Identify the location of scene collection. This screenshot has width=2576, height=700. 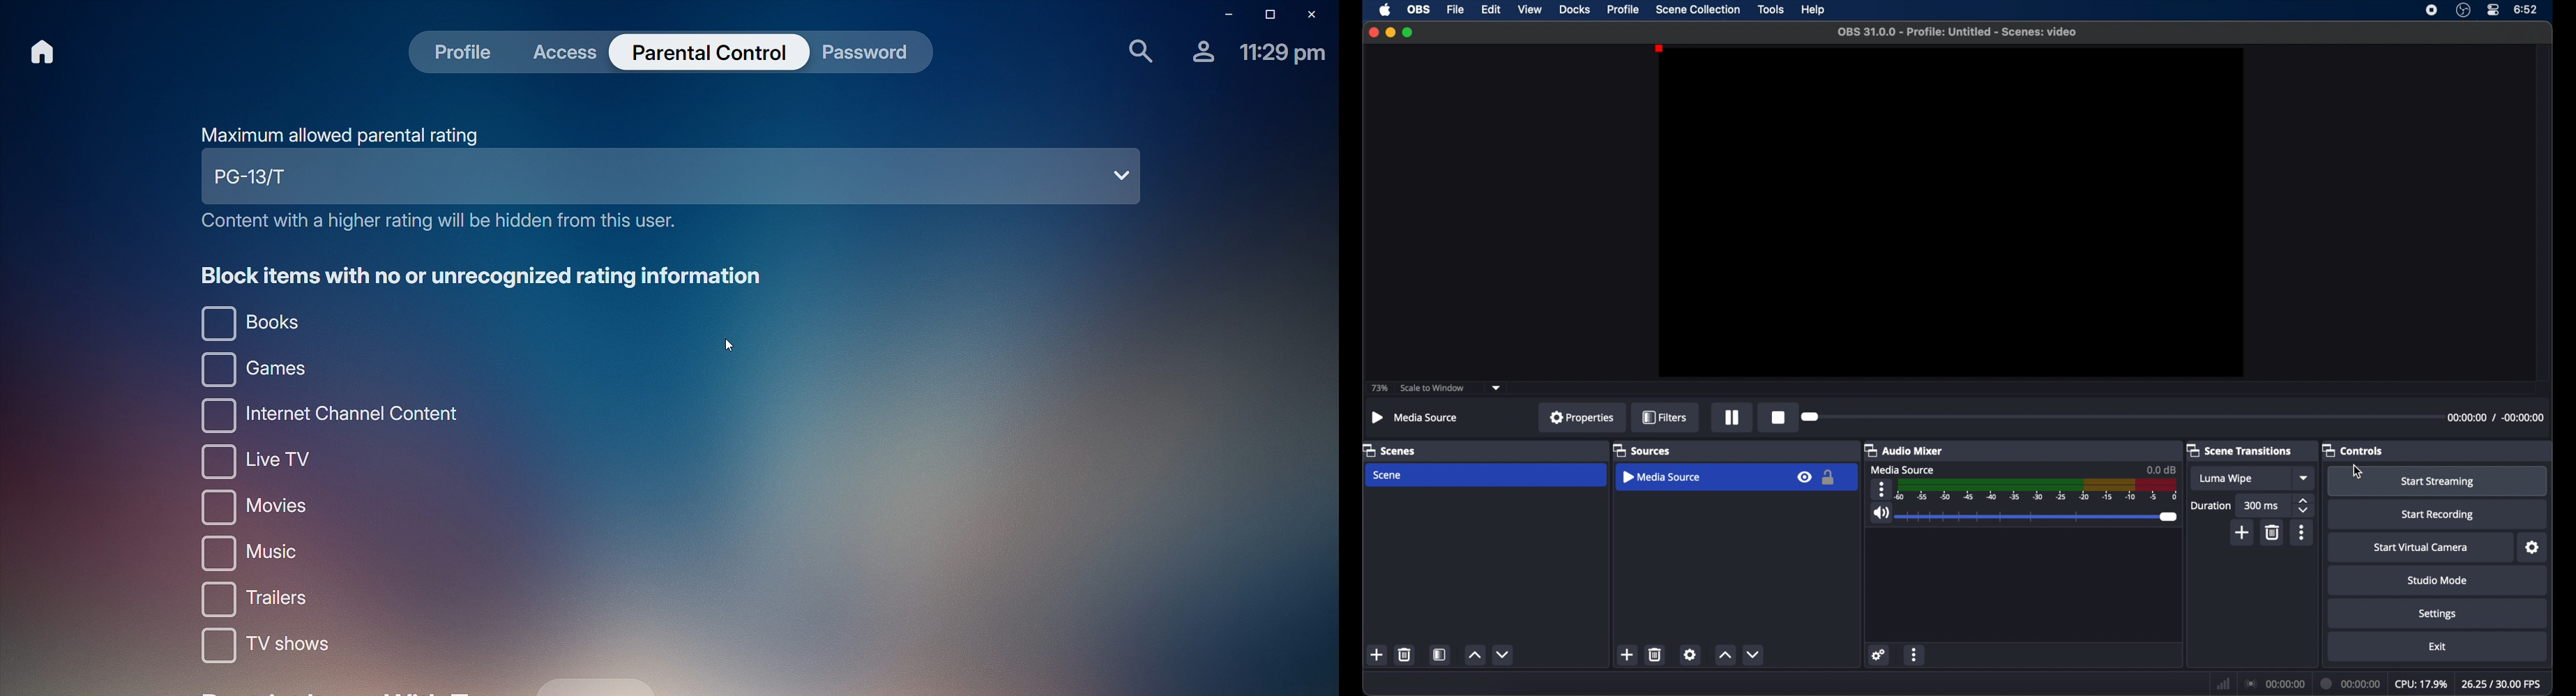
(1698, 8).